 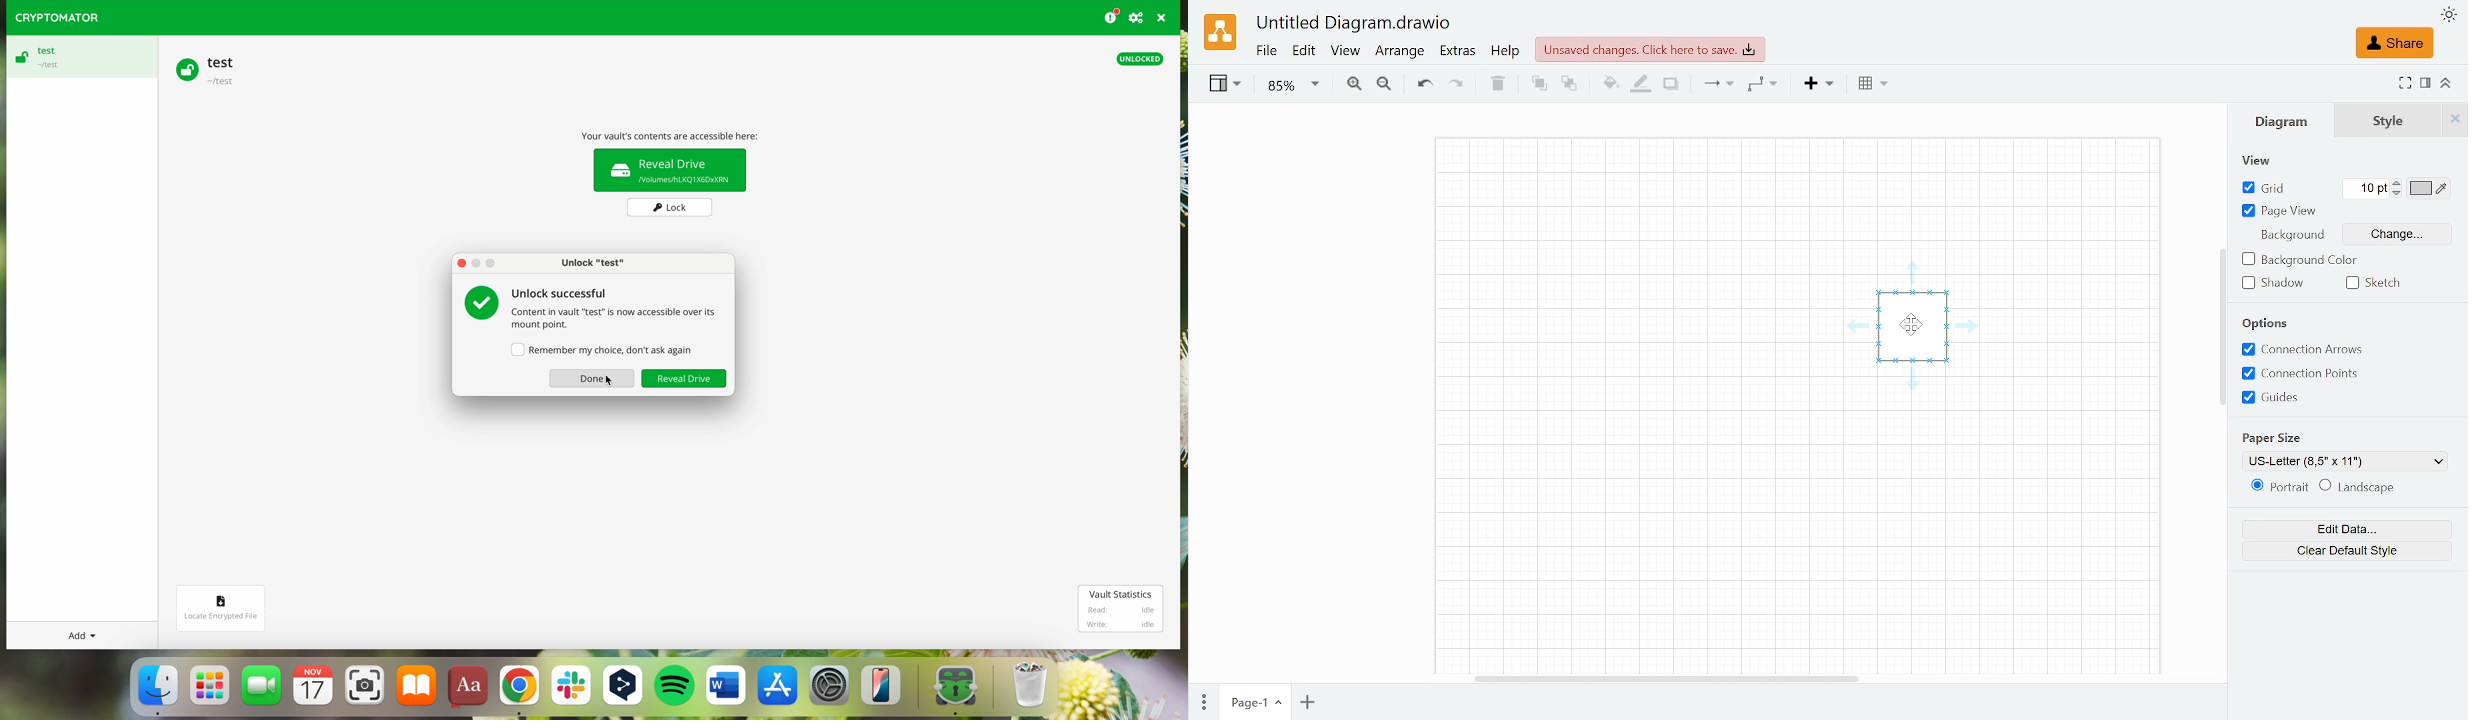 What do you see at coordinates (670, 162) in the screenshot?
I see `vault unlocked` at bounding box center [670, 162].